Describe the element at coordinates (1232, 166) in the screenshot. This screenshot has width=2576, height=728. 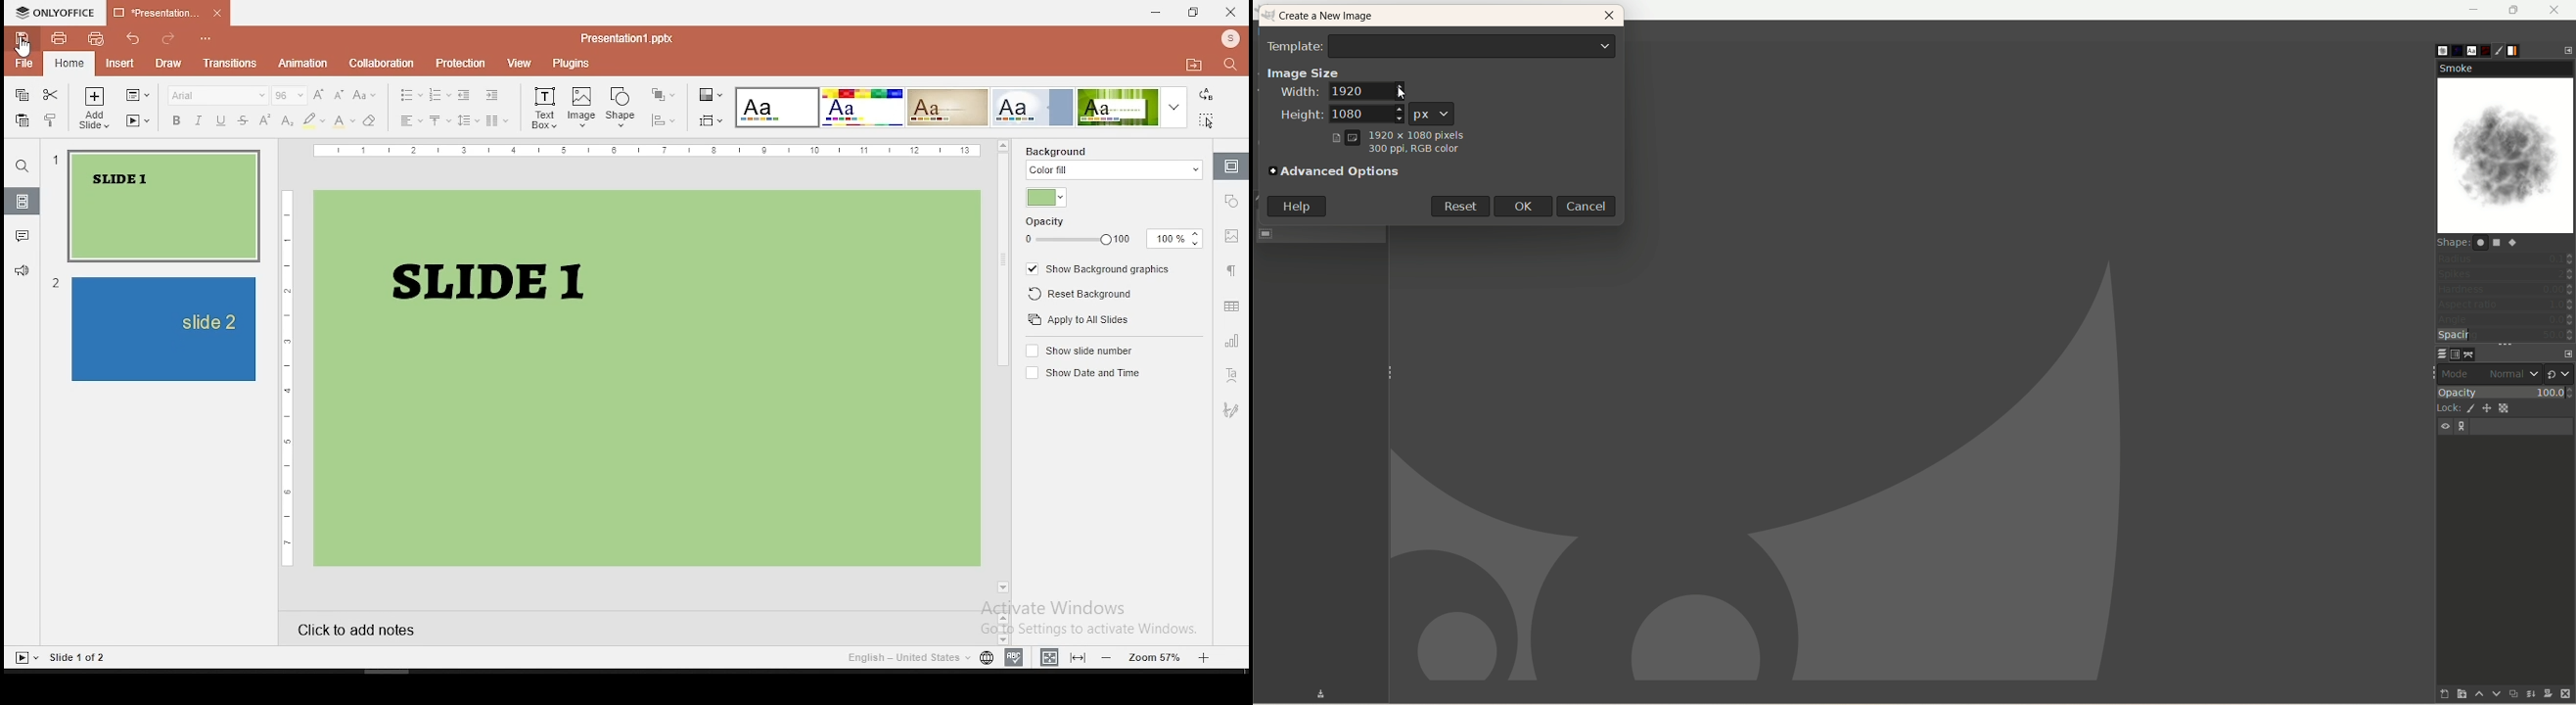
I see `slide settings` at that location.